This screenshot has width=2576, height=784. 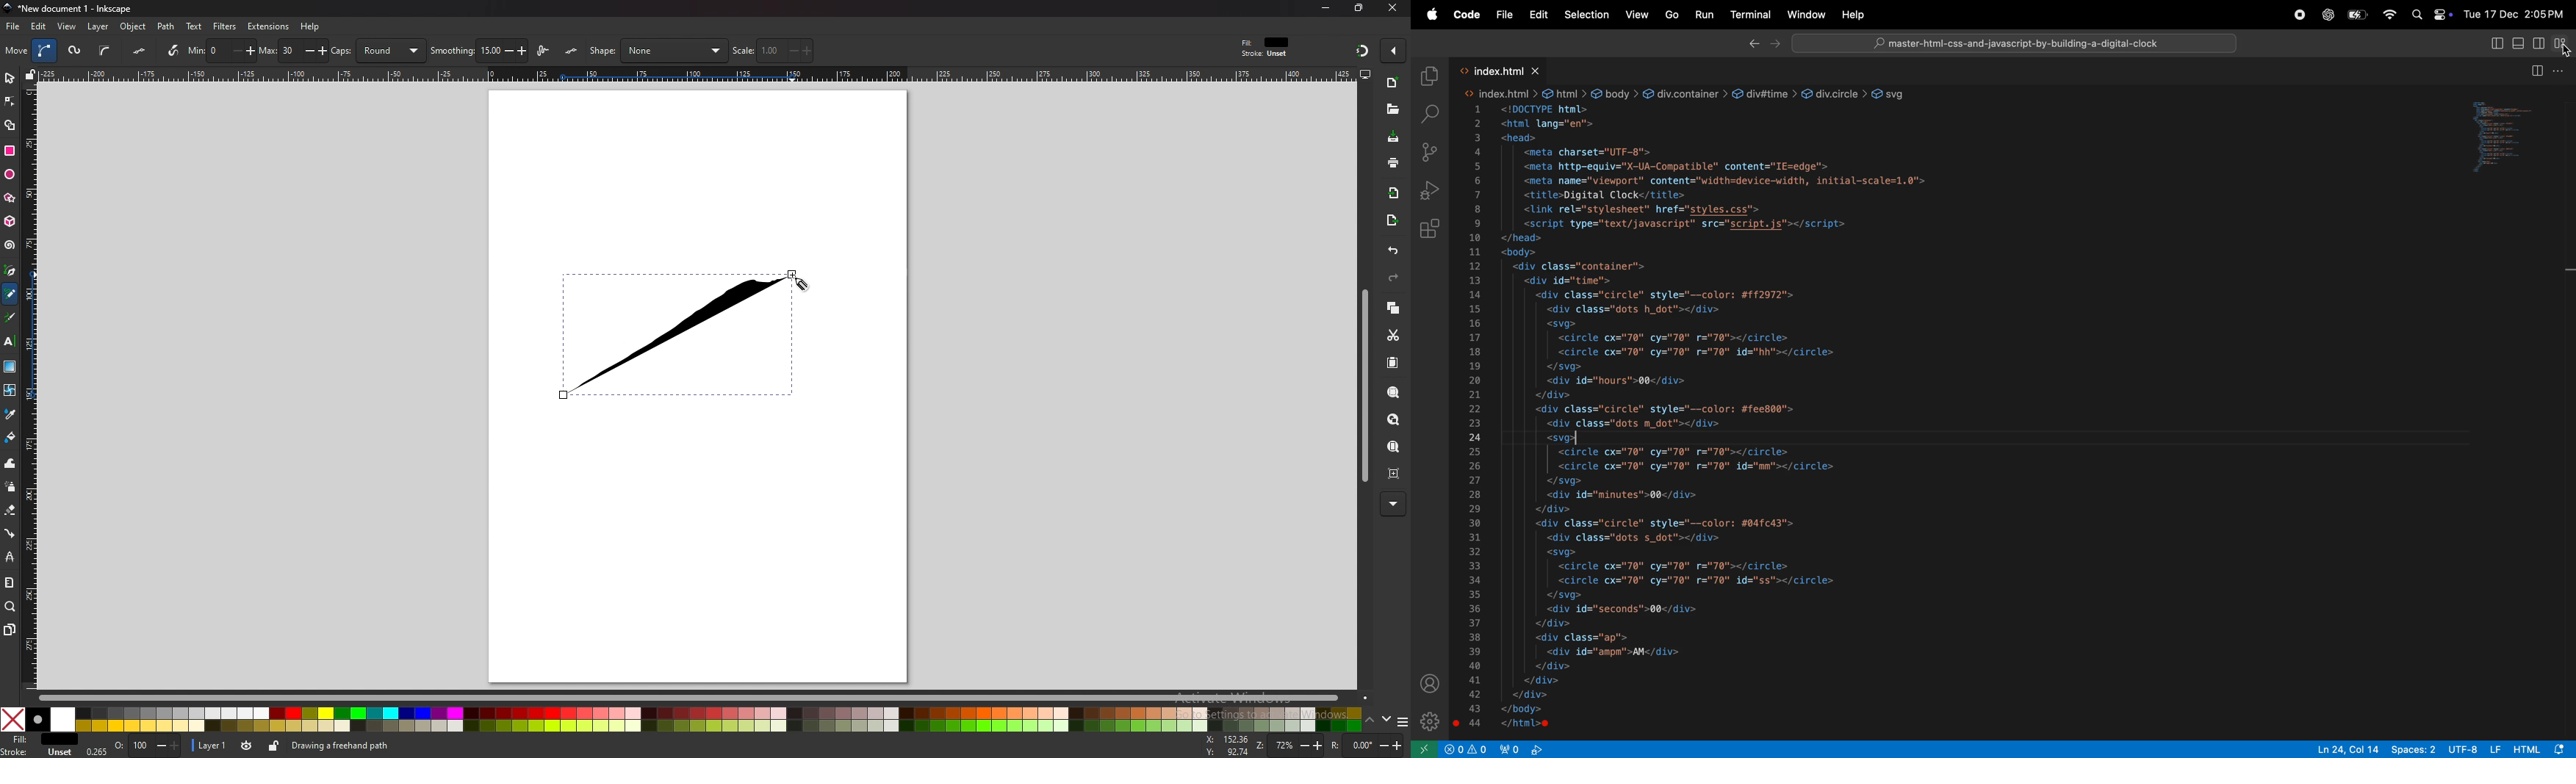 What do you see at coordinates (224, 27) in the screenshot?
I see `filters` at bounding box center [224, 27].